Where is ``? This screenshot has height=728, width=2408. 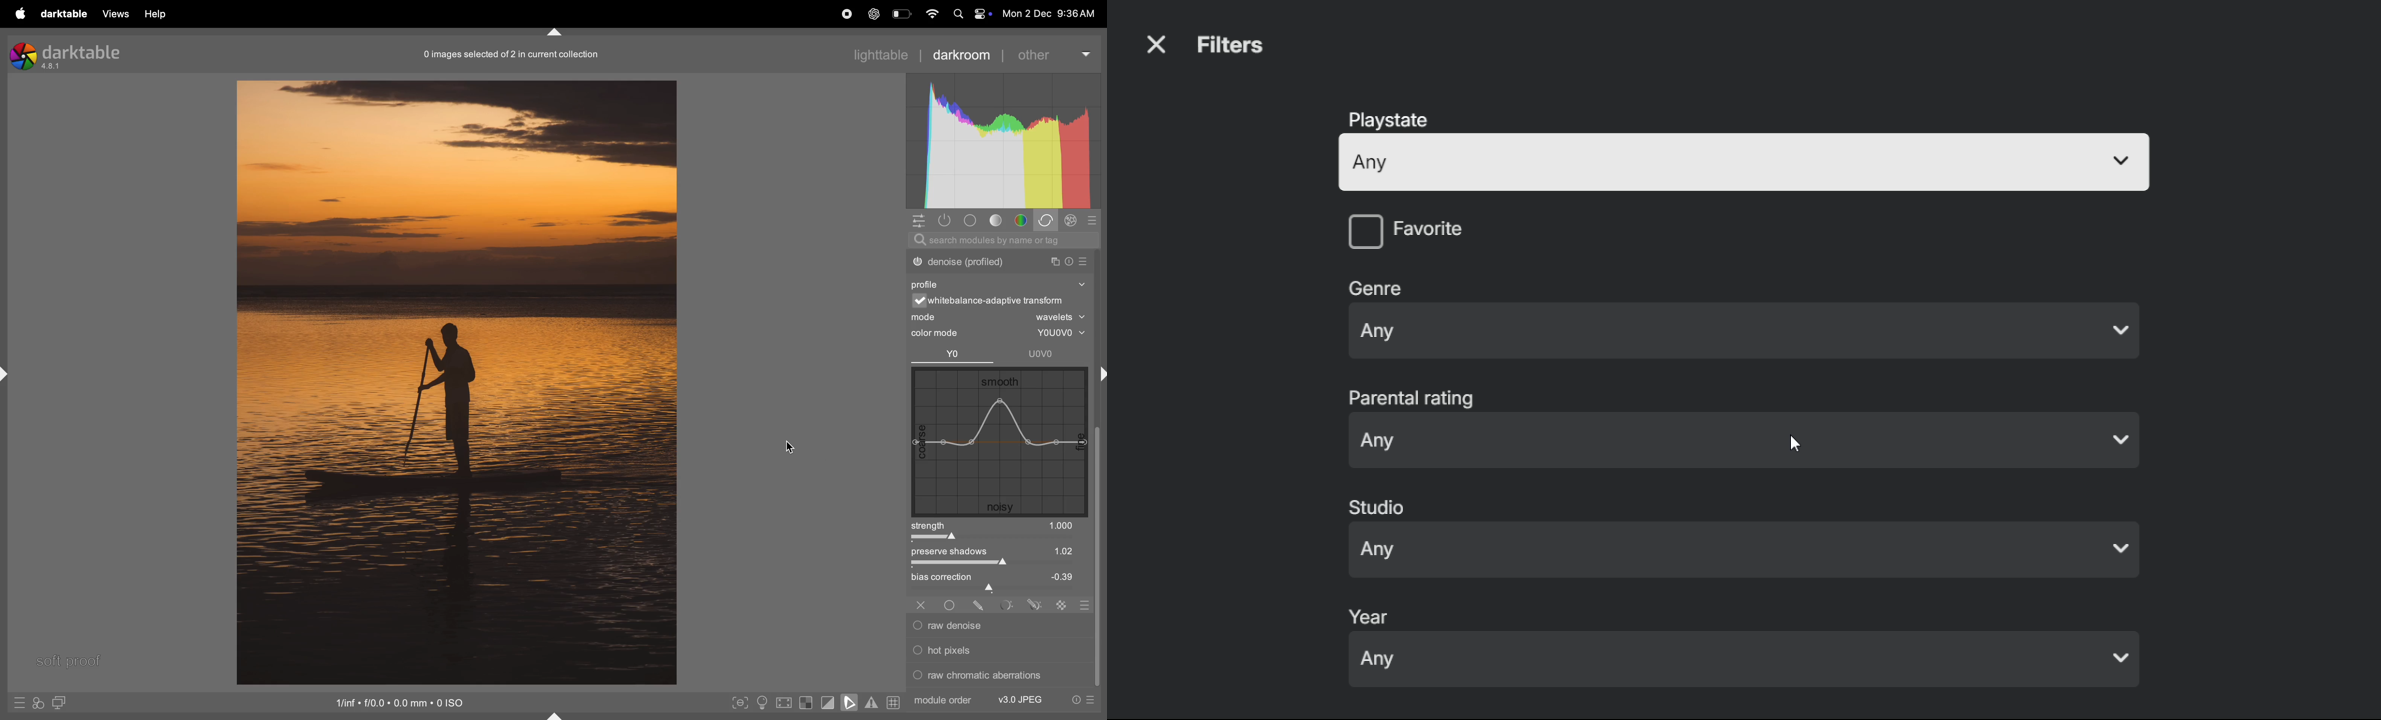  is located at coordinates (980, 604).